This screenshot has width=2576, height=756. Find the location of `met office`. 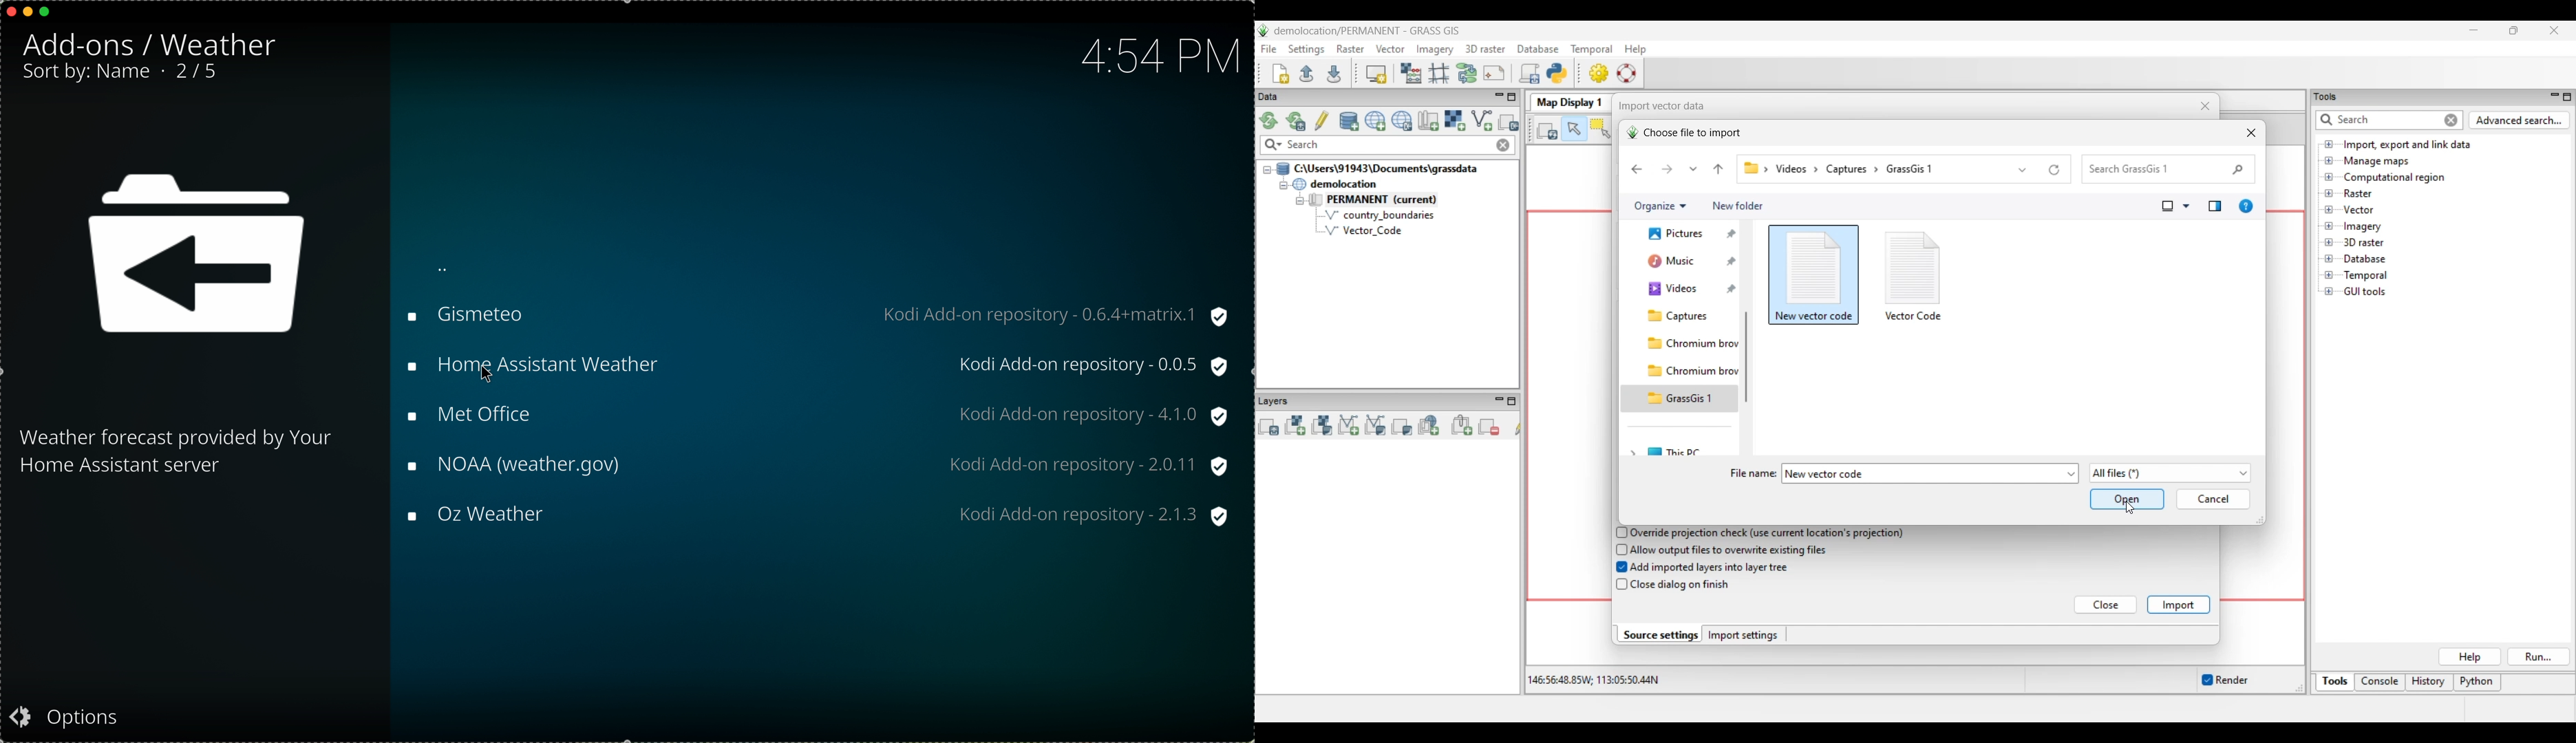

met office is located at coordinates (820, 414).